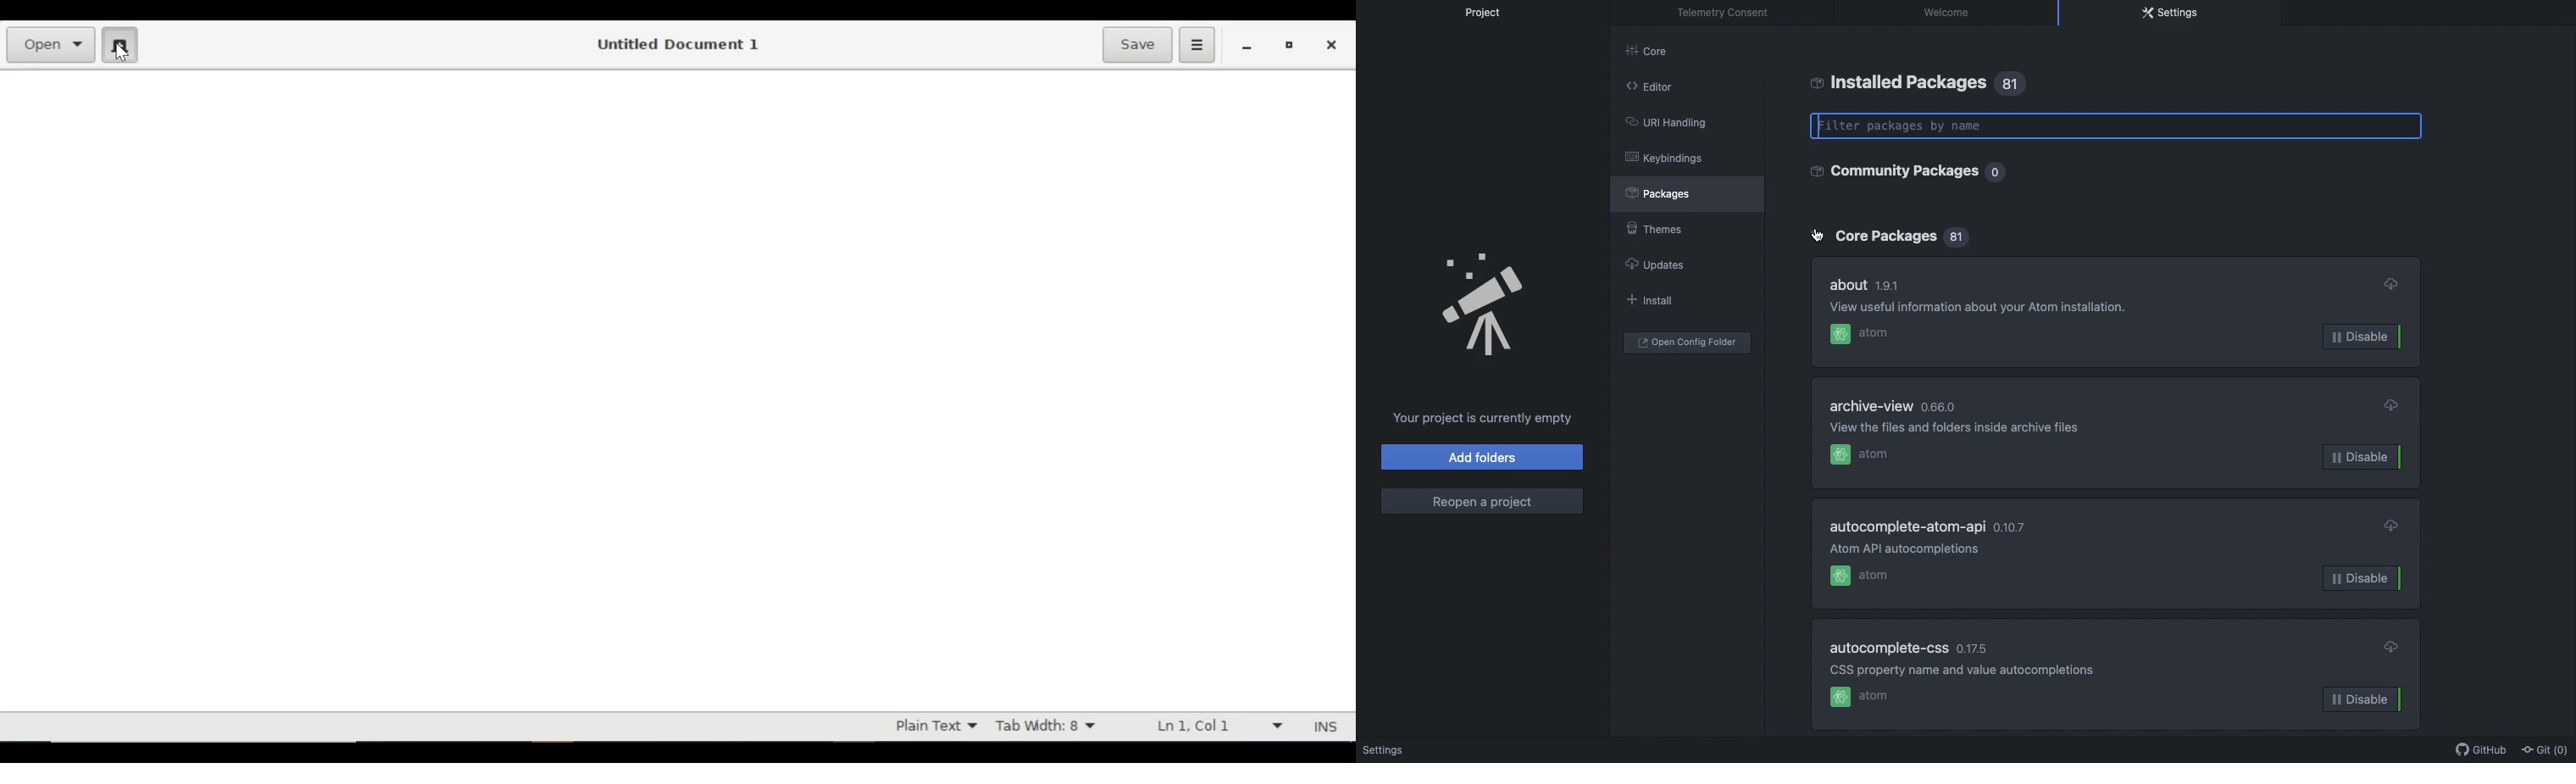 The width and height of the screenshot is (2576, 784). What do you see at coordinates (2362, 577) in the screenshot?
I see `Disable` at bounding box center [2362, 577].